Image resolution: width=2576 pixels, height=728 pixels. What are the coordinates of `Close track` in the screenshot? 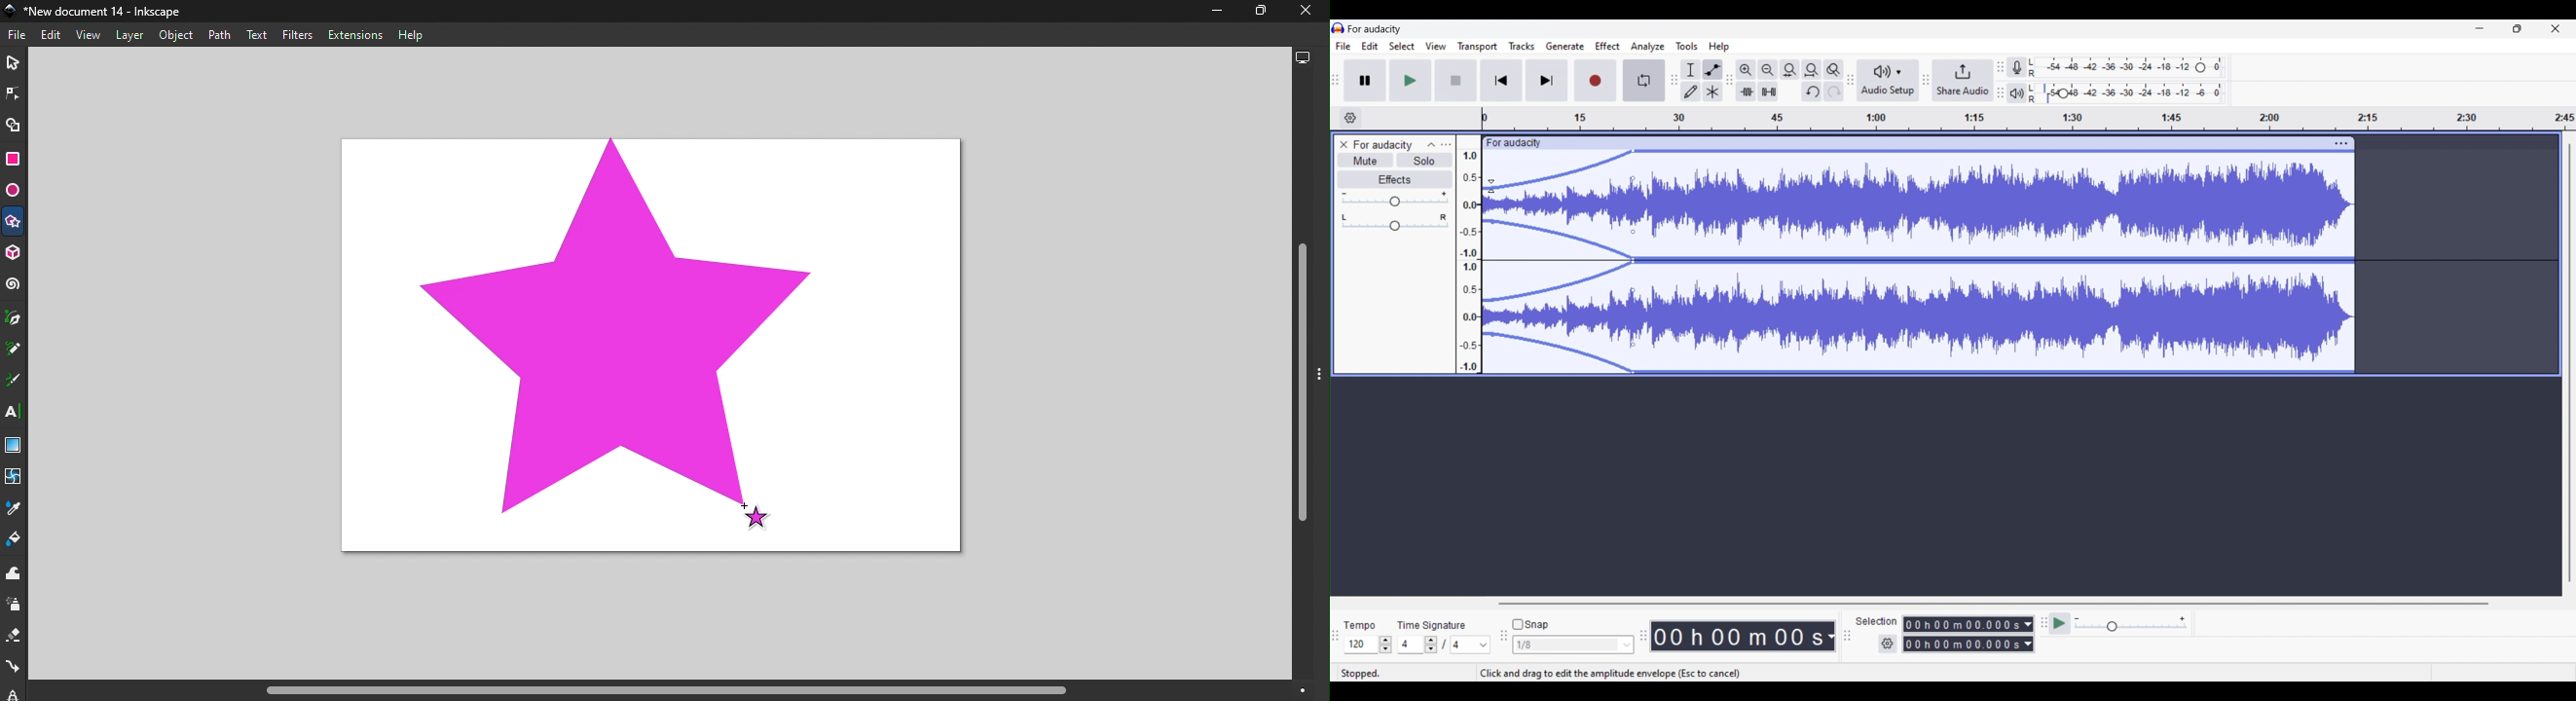 It's located at (1344, 144).